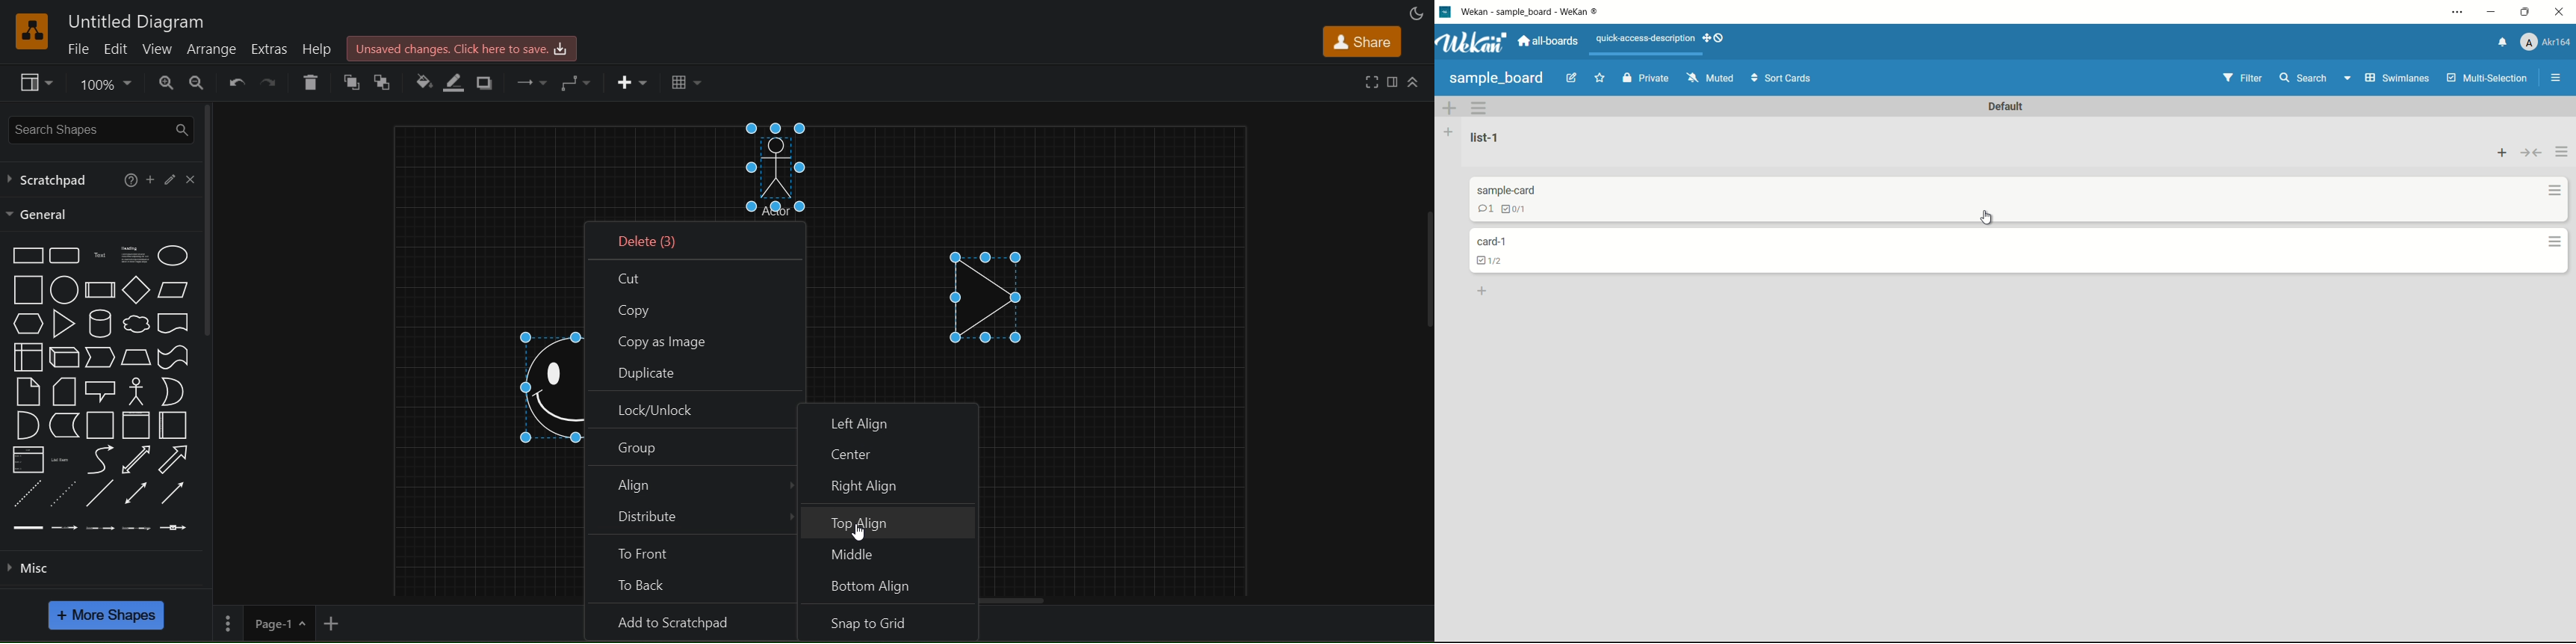  Describe the element at coordinates (25, 425) in the screenshot. I see `and` at that location.